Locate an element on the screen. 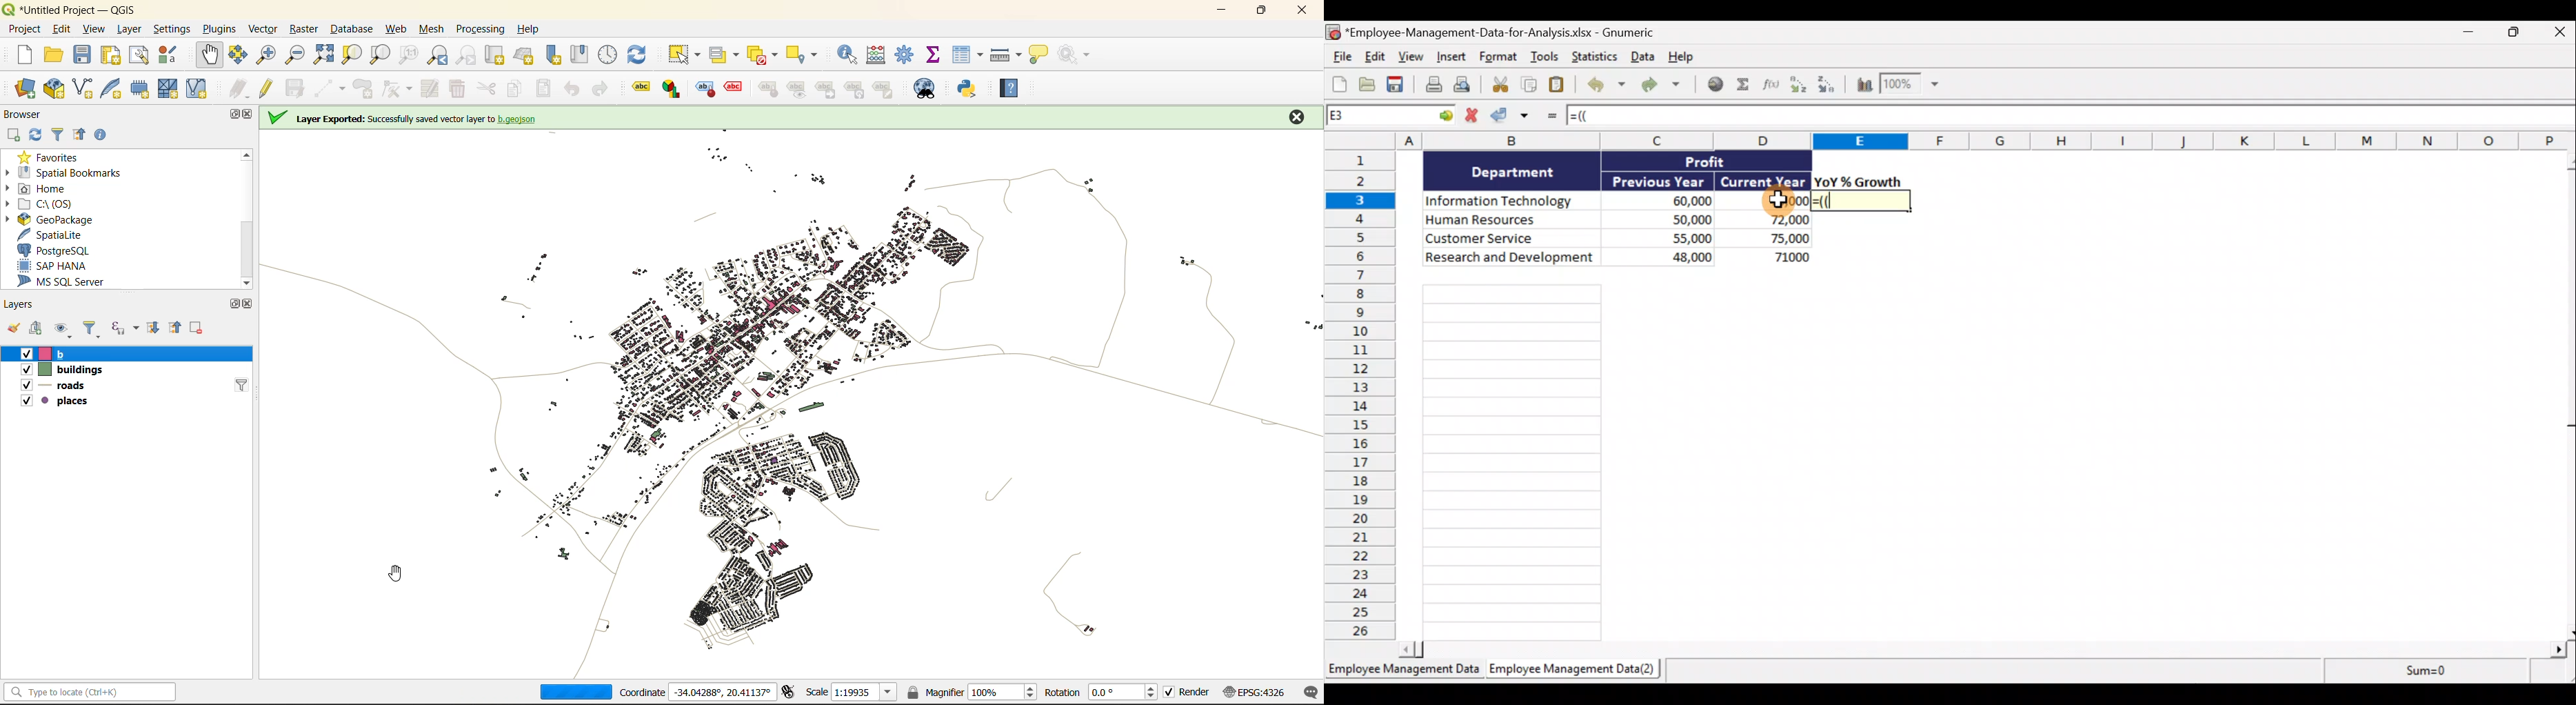  new geopackage is located at coordinates (53, 90).